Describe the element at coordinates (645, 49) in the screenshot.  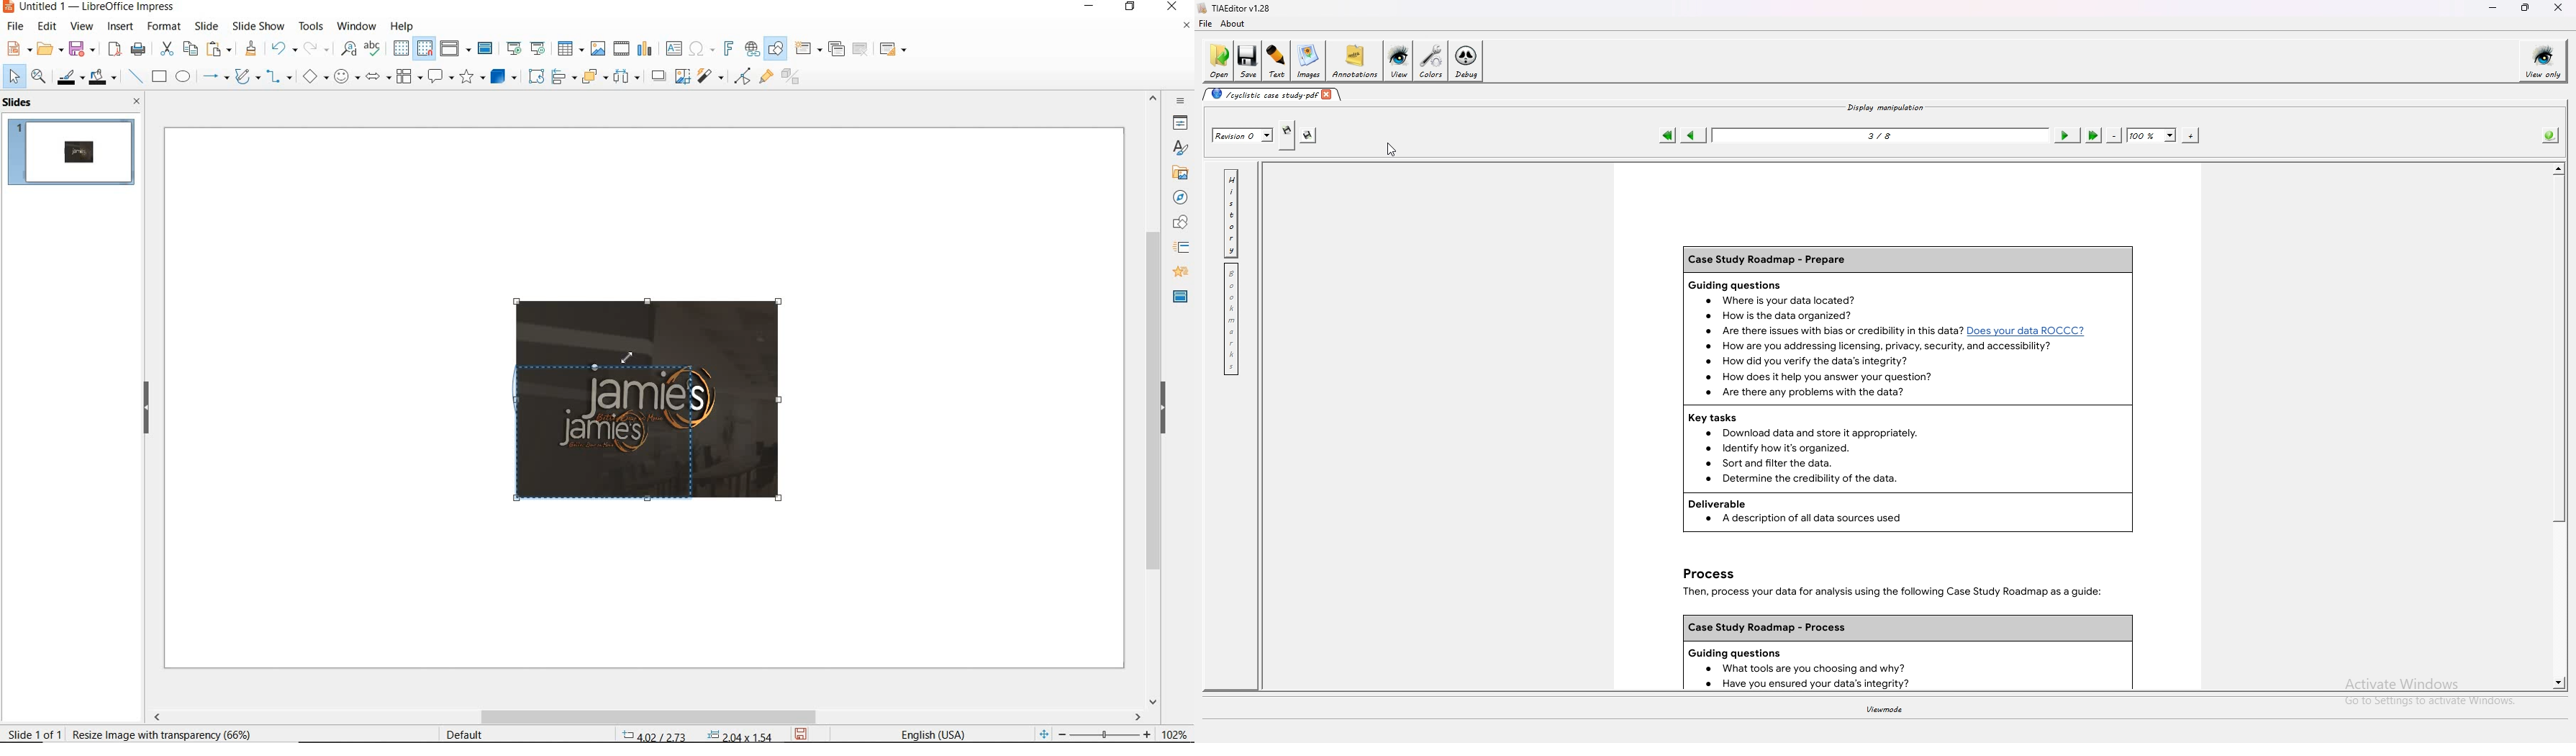
I see `insert chart` at that location.